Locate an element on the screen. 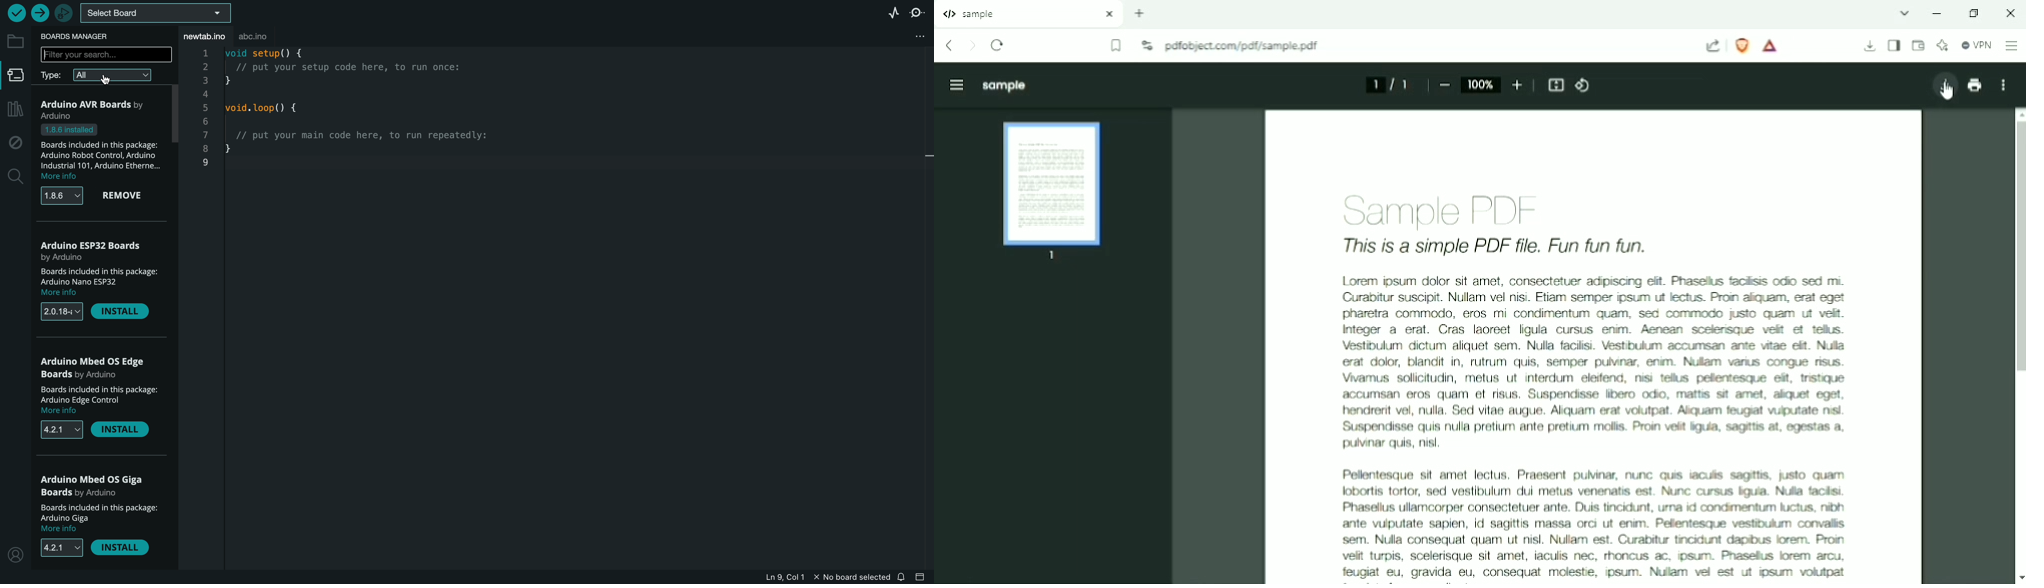 This screenshot has height=588, width=2044. install is located at coordinates (120, 313).